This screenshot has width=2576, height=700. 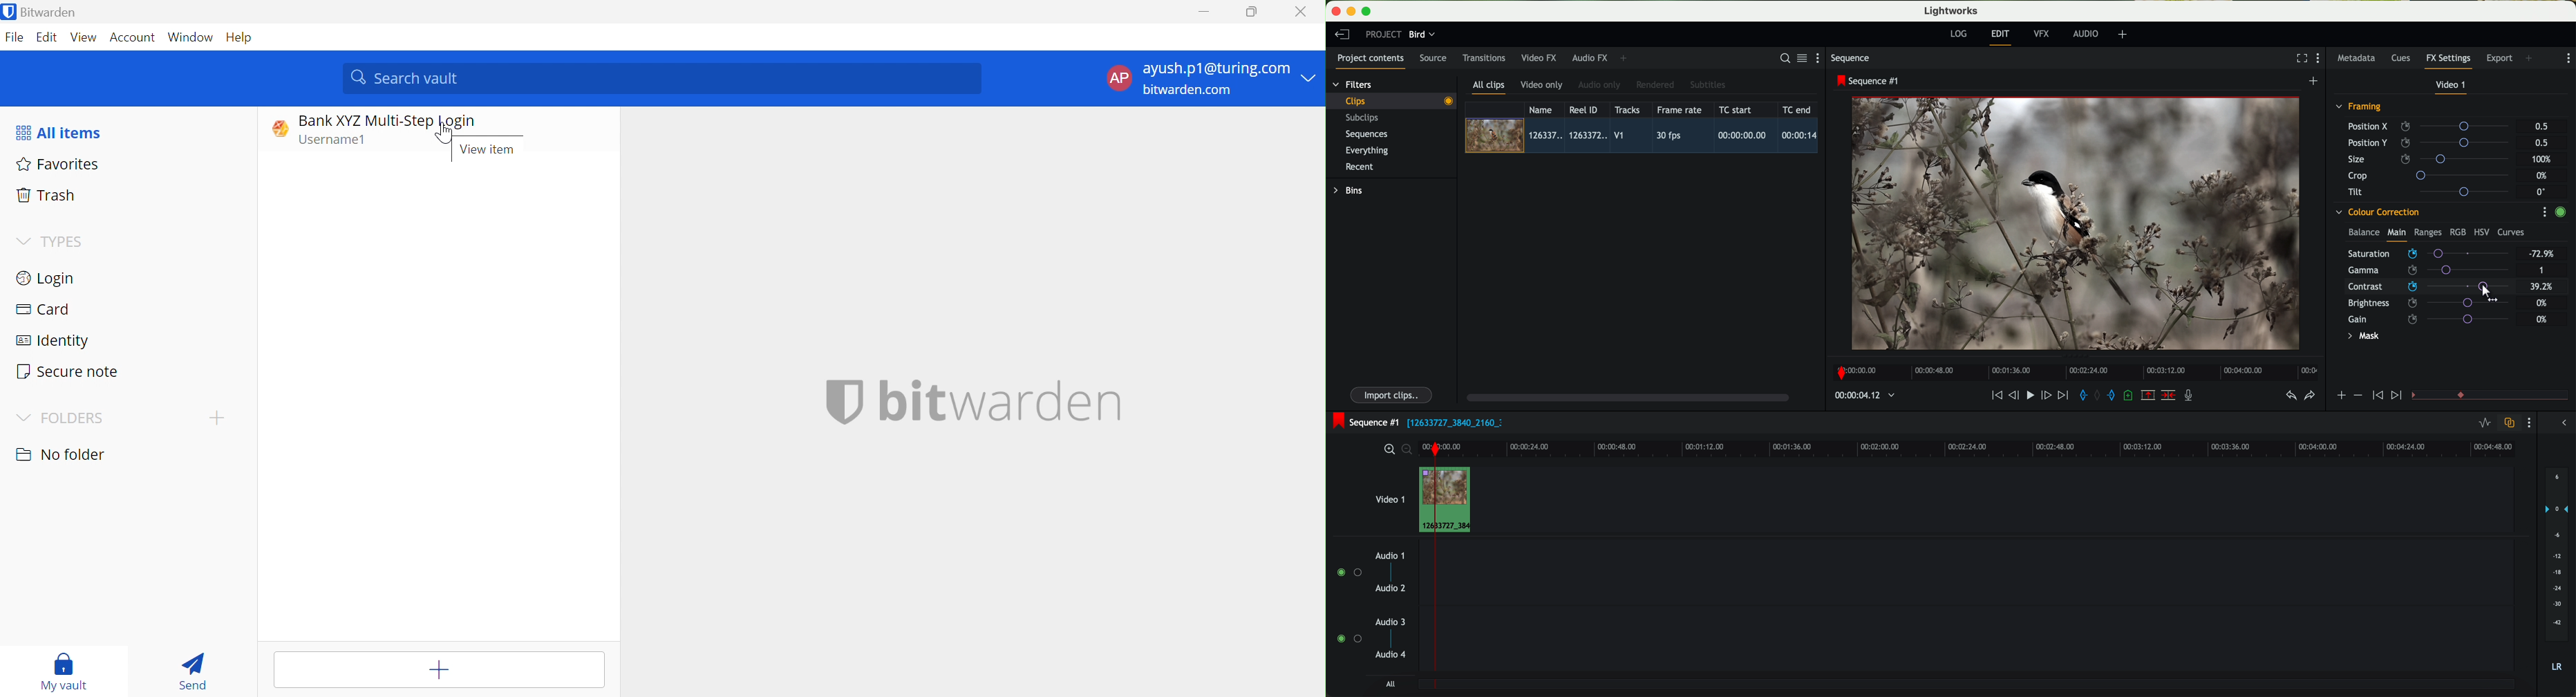 I want to click on FOLDERS, so click(x=73, y=418).